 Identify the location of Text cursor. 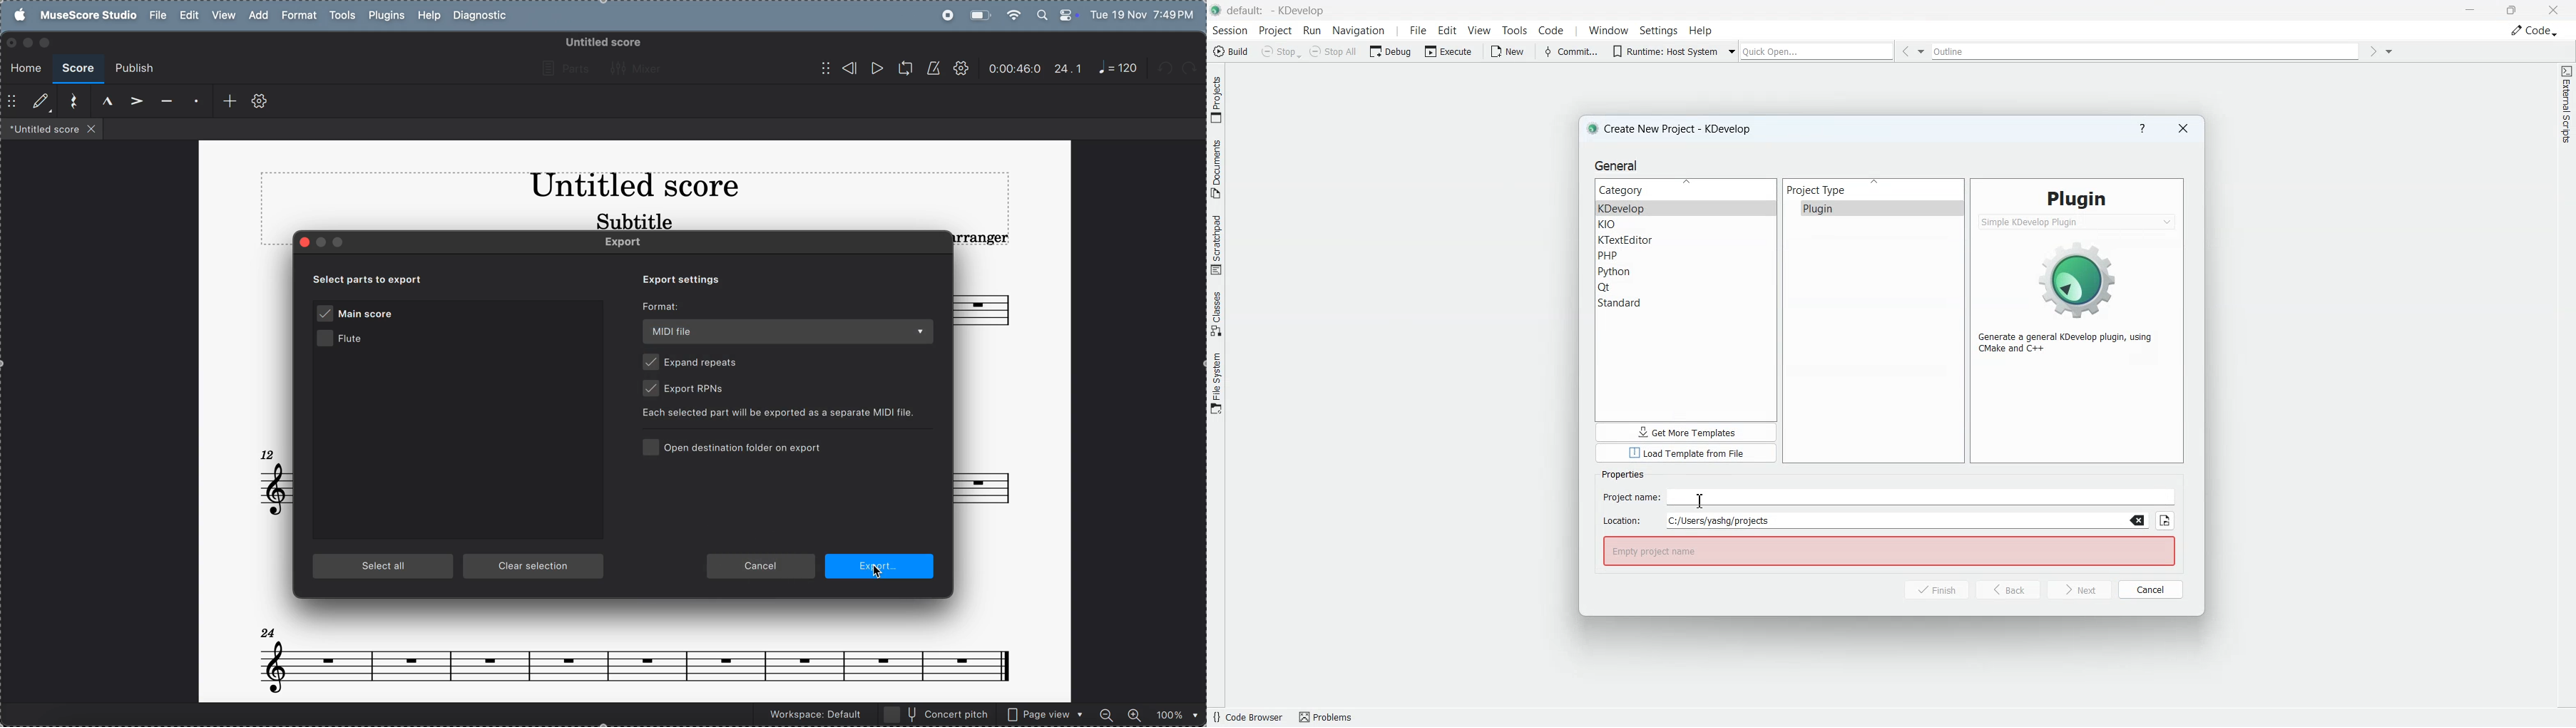
(1699, 500).